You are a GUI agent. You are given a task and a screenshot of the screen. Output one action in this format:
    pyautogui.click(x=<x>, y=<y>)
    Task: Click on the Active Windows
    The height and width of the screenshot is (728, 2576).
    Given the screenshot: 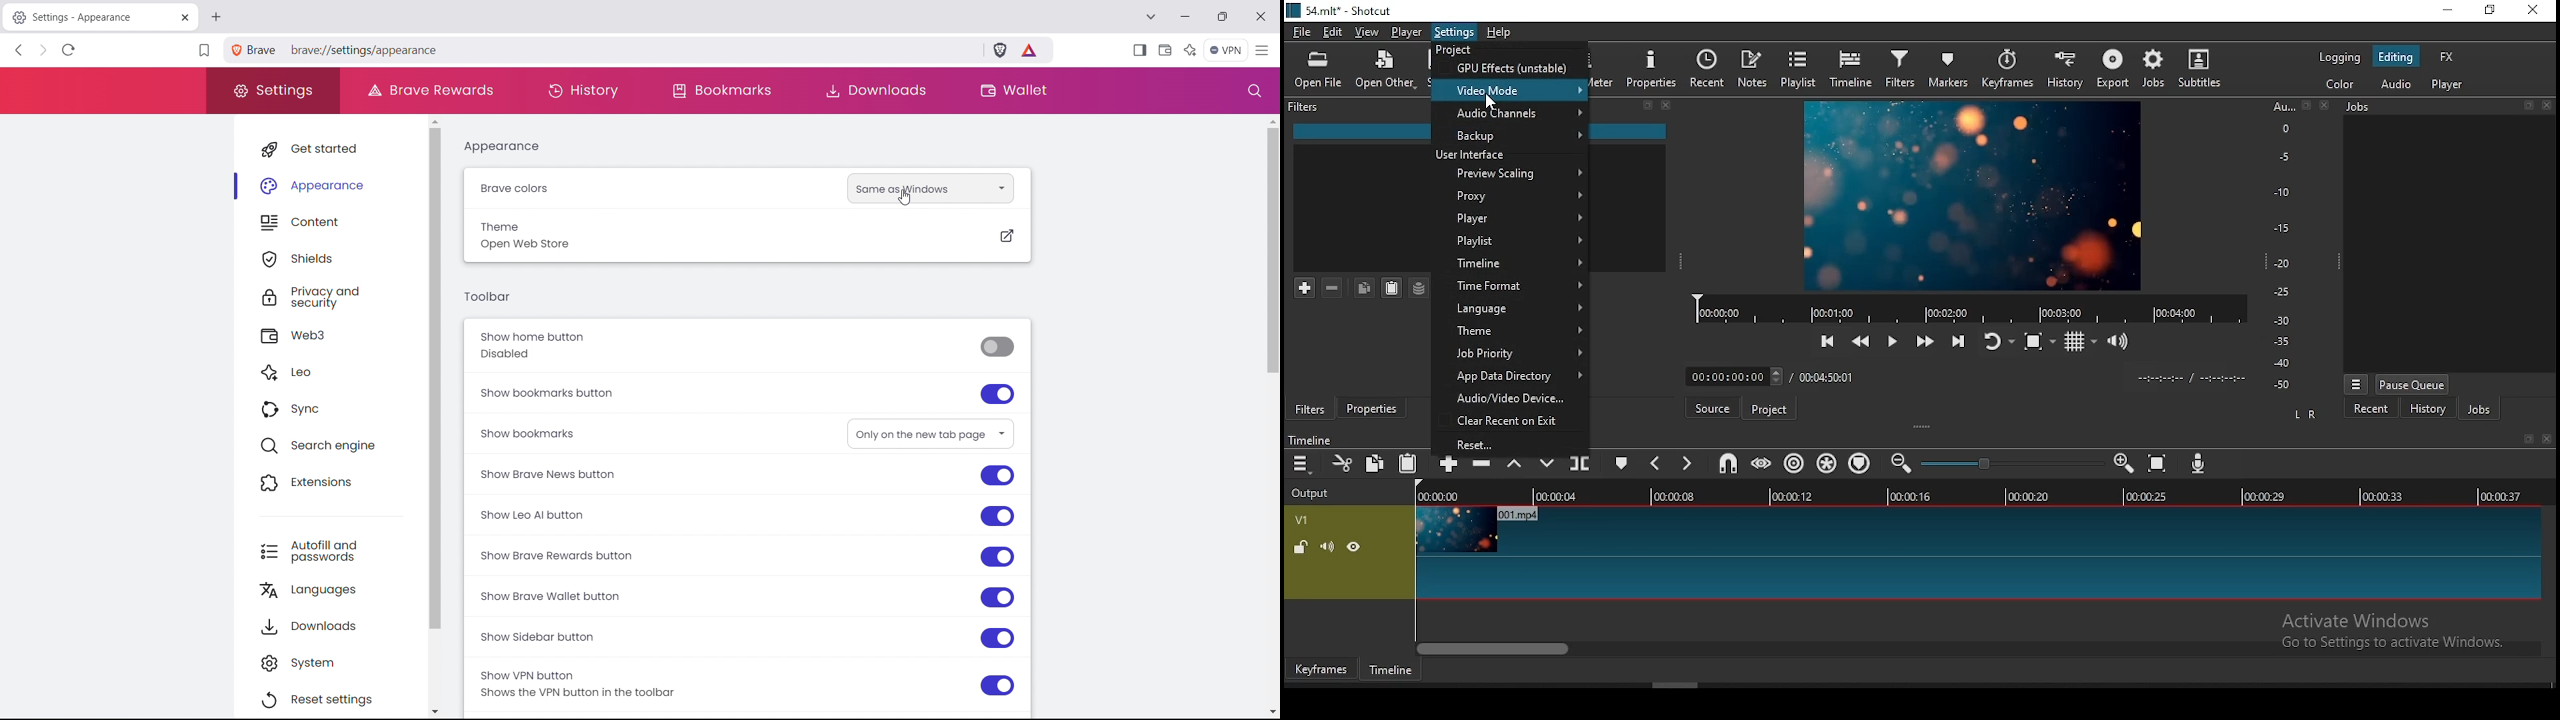 What is the action you would take?
    pyautogui.click(x=2364, y=621)
    